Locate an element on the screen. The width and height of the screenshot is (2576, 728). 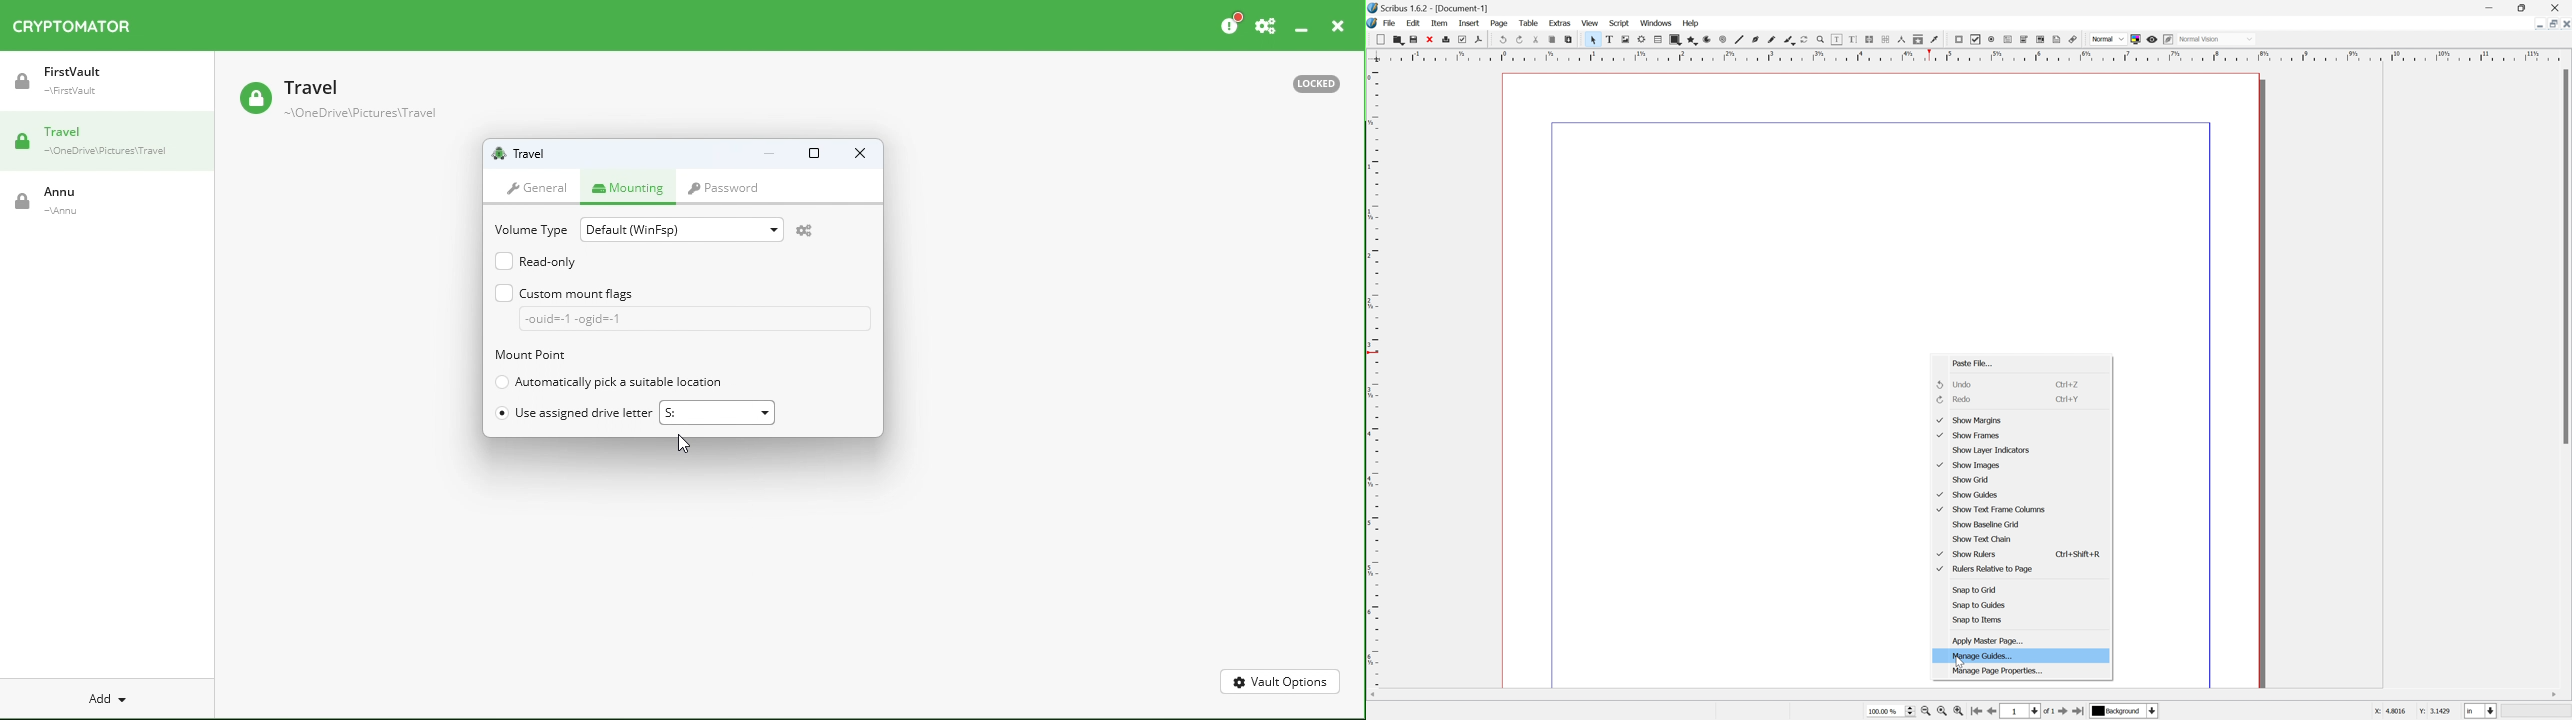
restore down is located at coordinates (2523, 6).